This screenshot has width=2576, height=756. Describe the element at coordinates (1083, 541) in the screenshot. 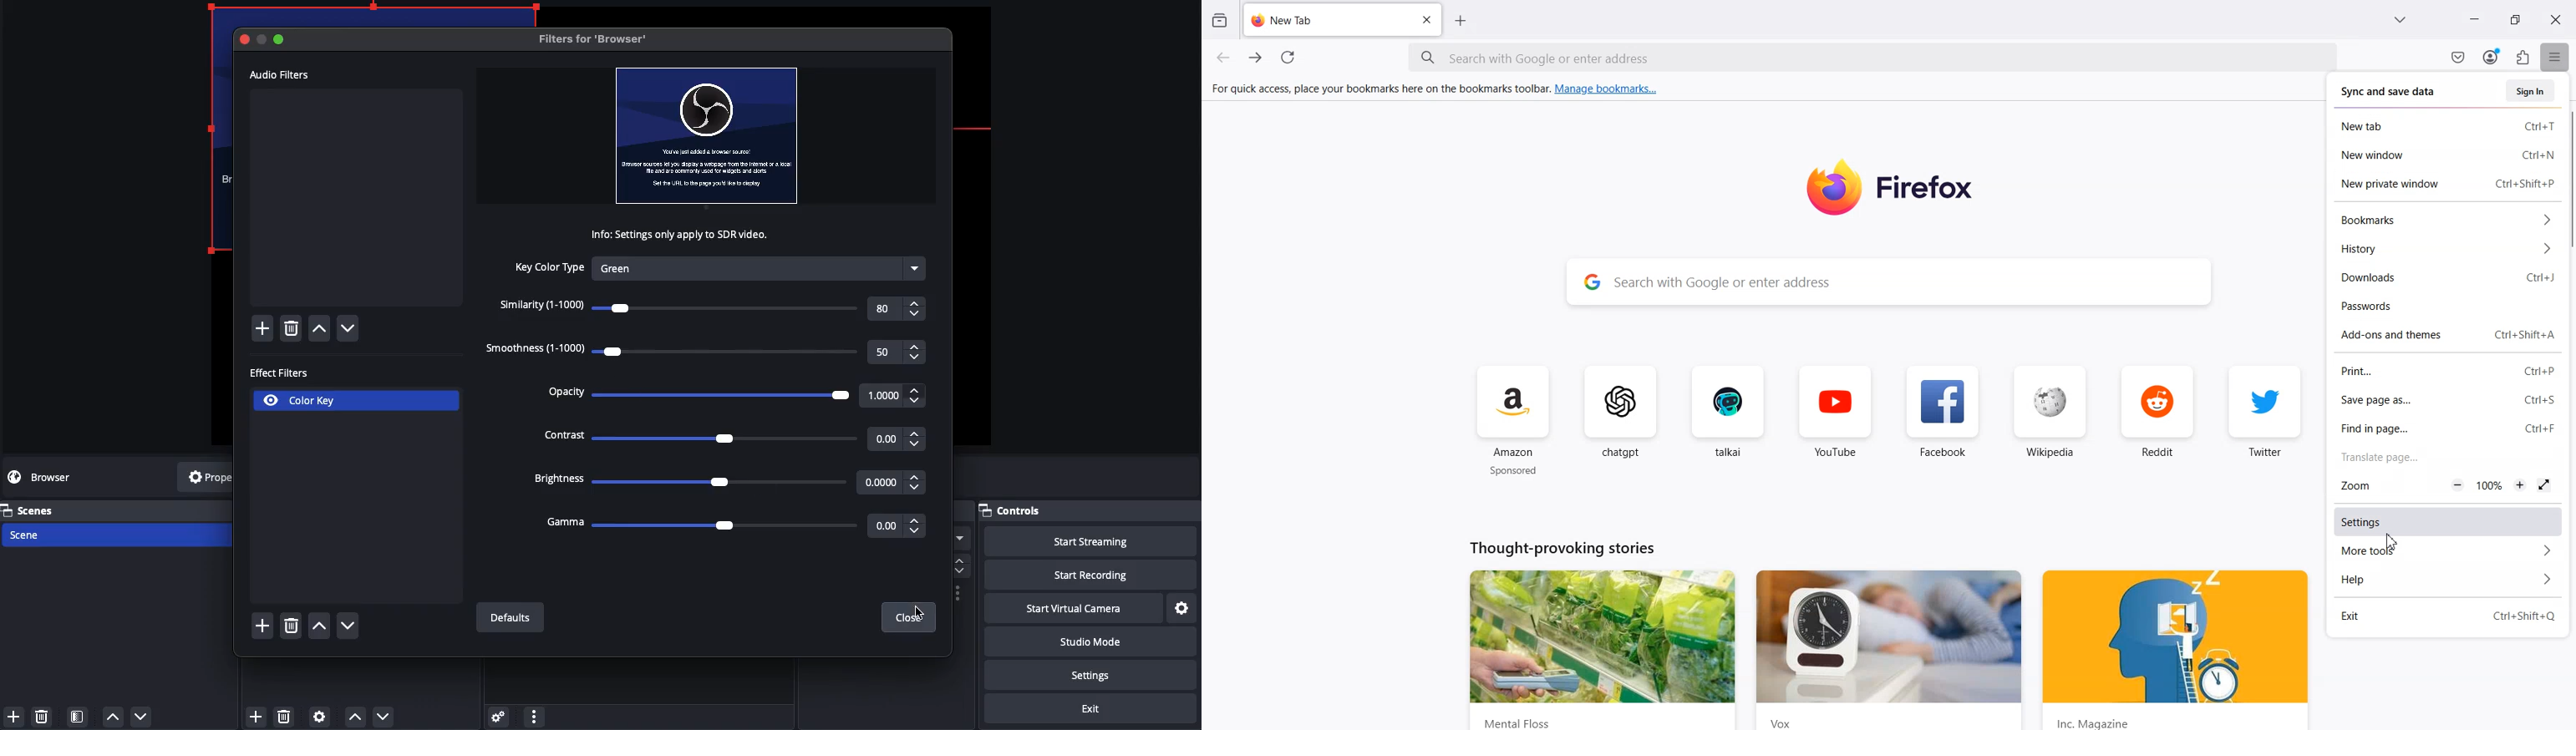

I see `Start streaming` at that location.